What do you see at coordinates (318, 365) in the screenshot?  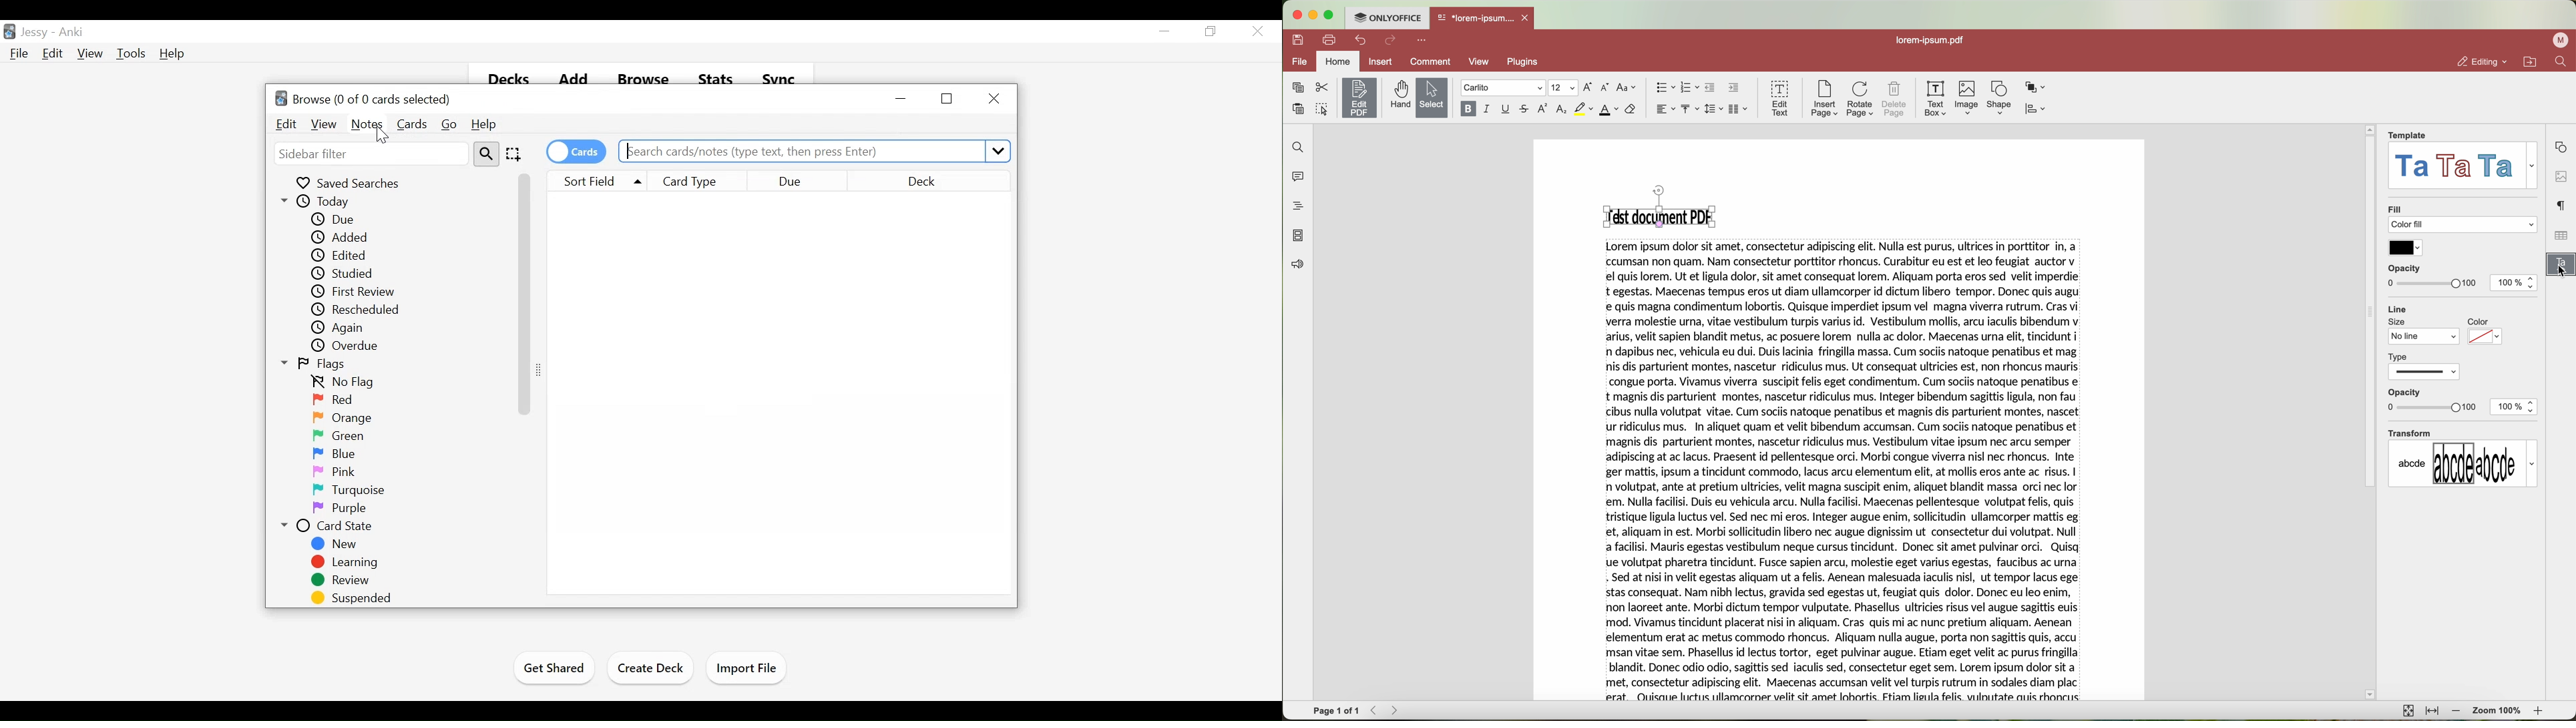 I see `Flags` at bounding box center [318, 365].